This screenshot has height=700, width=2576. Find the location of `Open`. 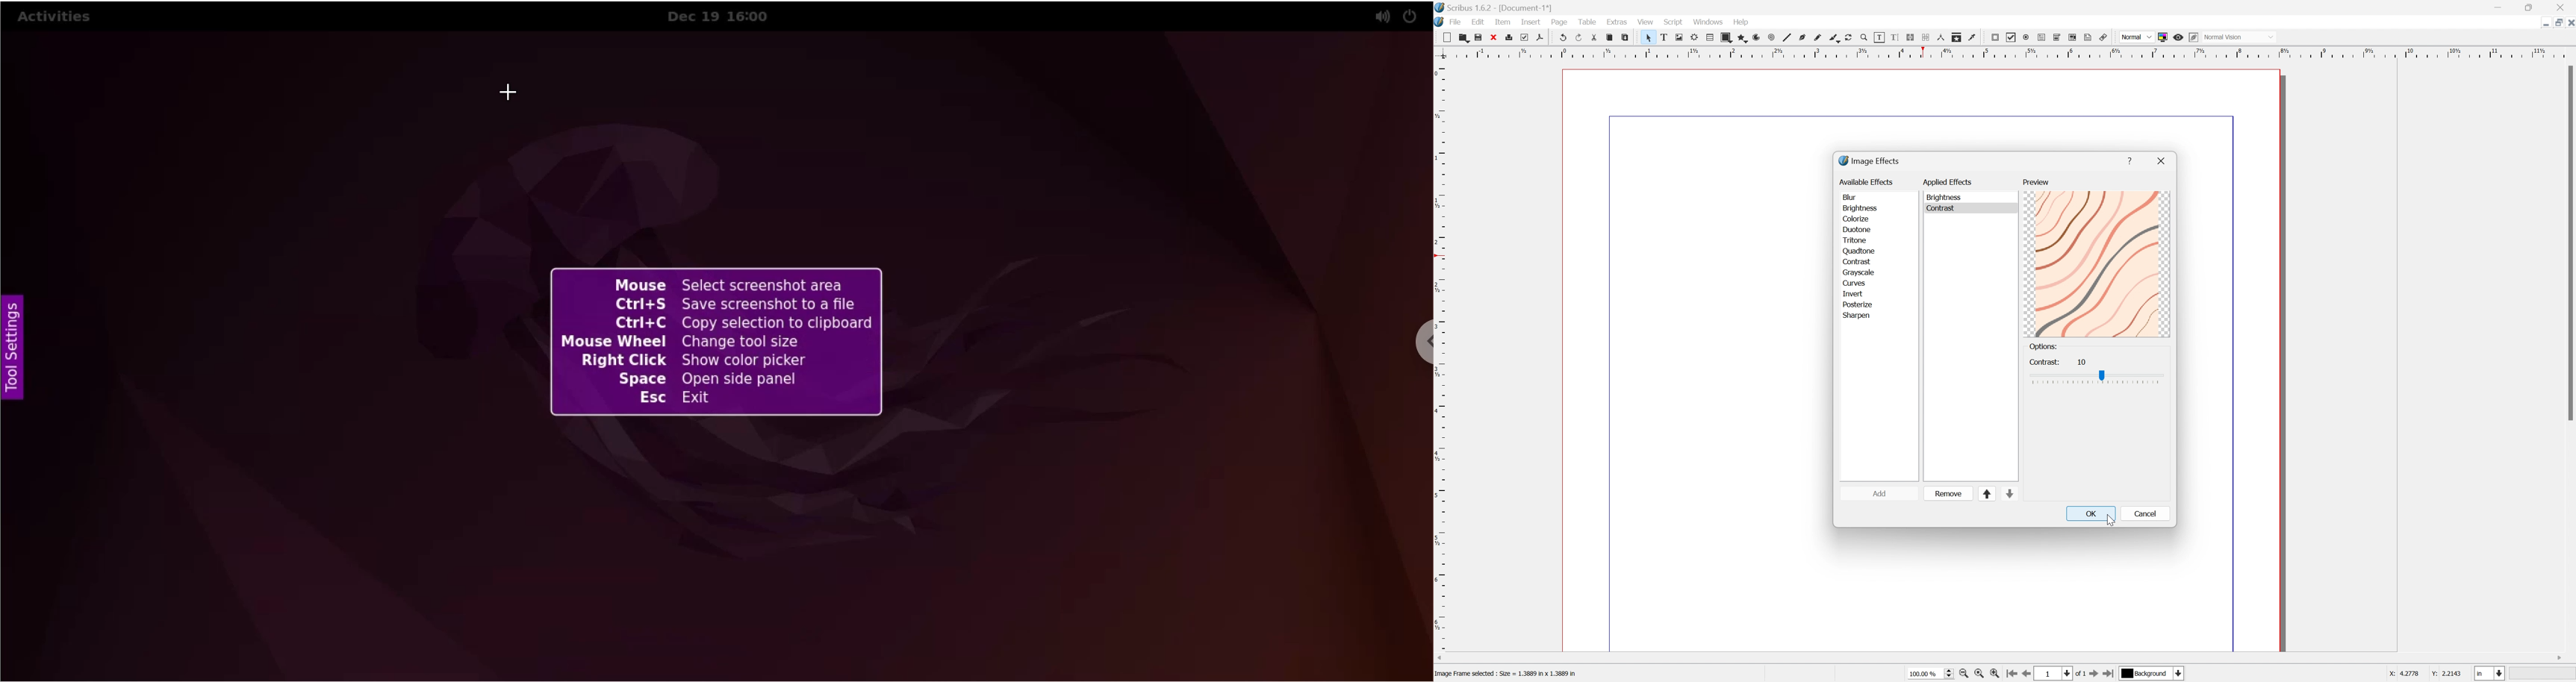

Open is located at coordinates (1463, 37).